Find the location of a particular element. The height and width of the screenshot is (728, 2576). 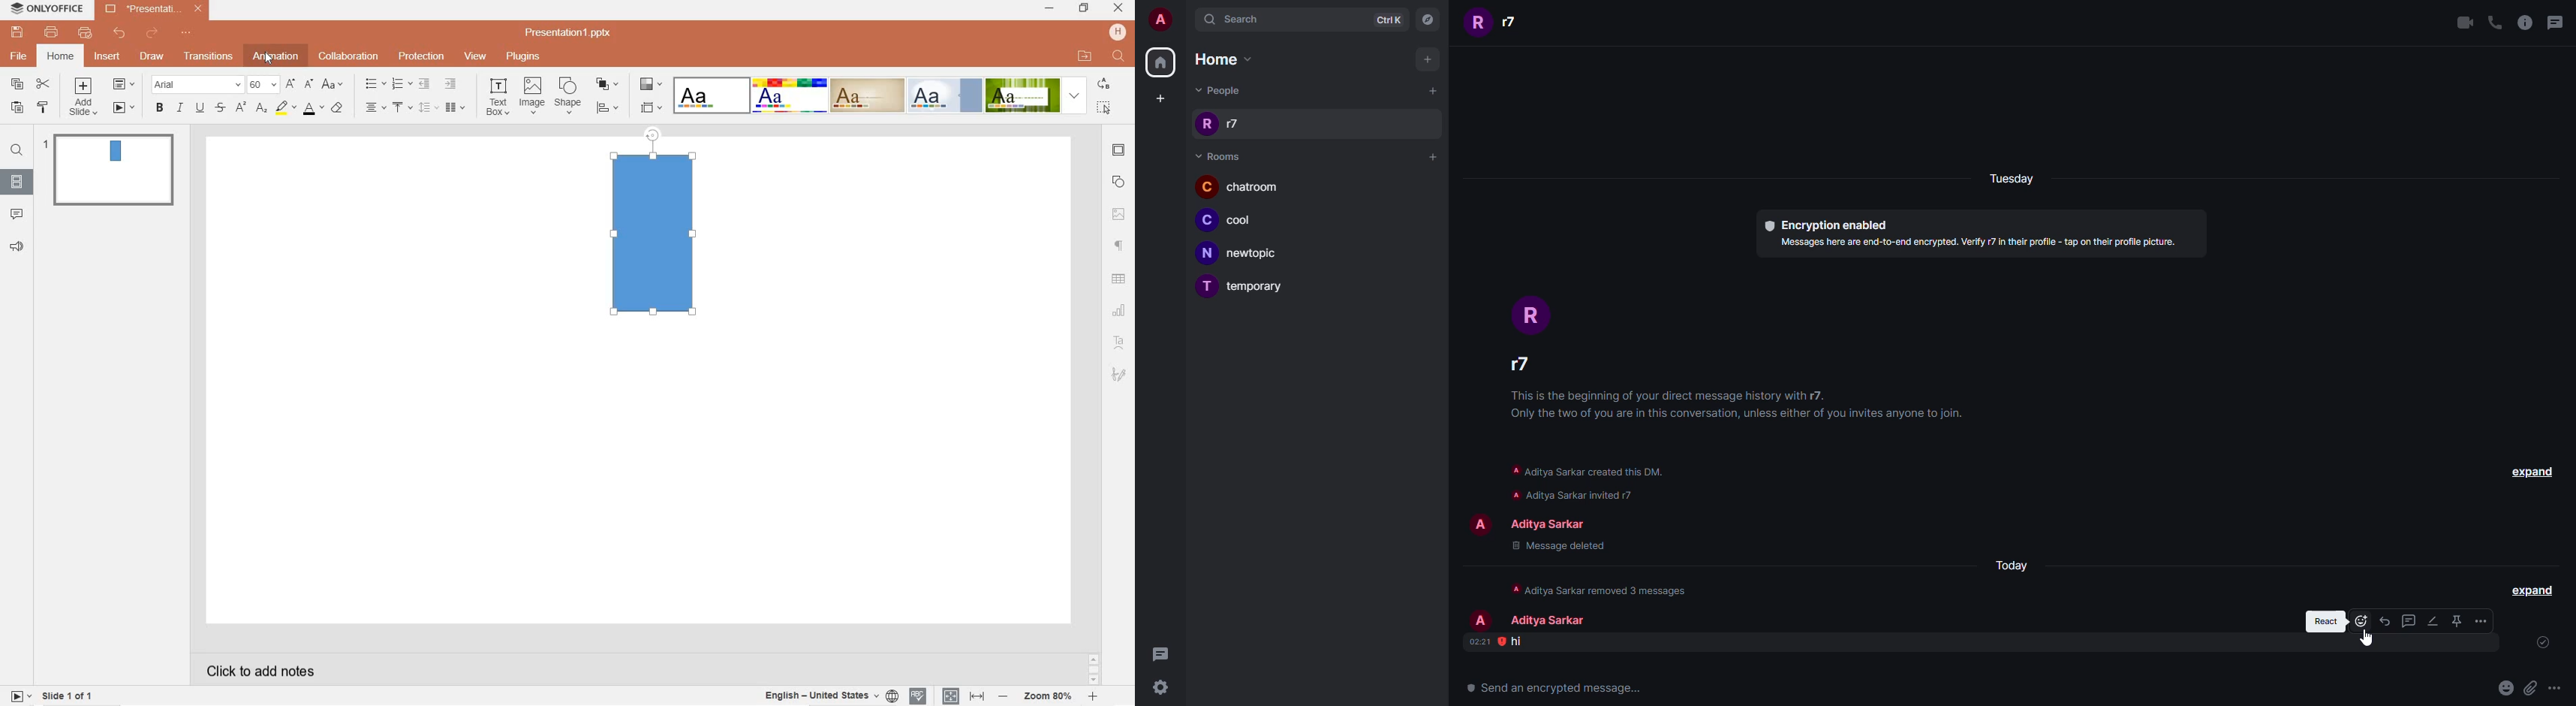

create space is located at coordinates (1160, 97).